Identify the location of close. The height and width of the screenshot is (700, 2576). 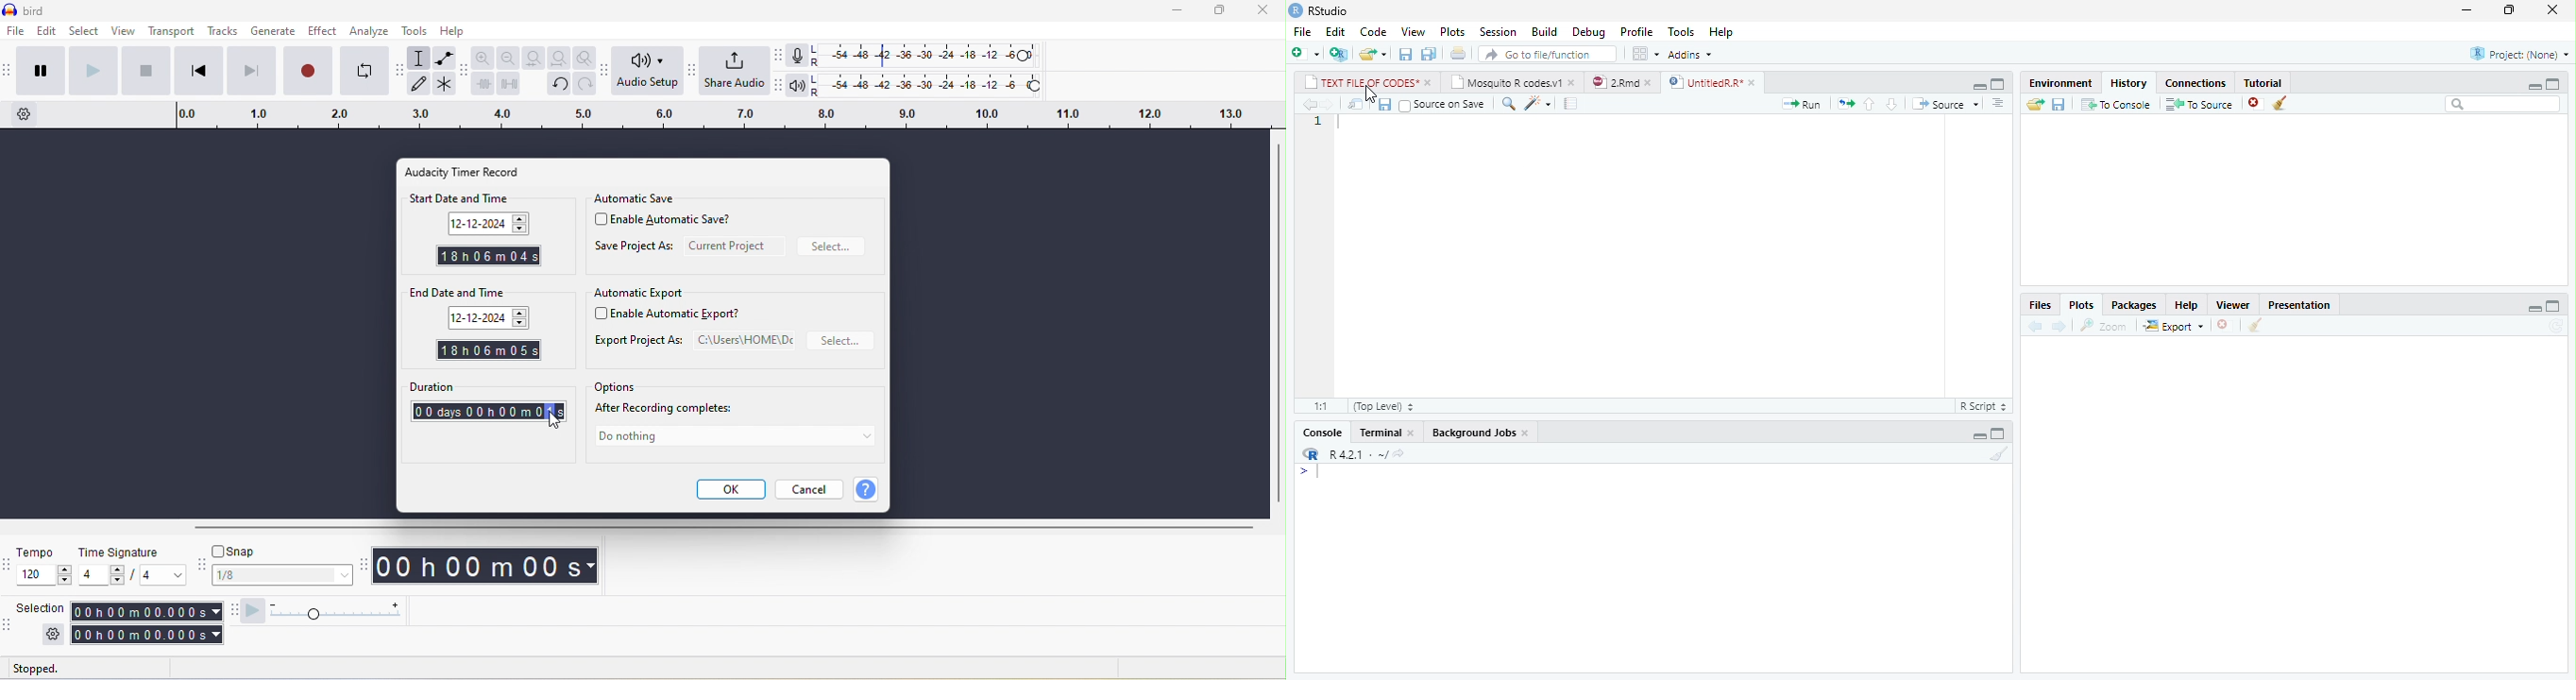
(2552, 8).